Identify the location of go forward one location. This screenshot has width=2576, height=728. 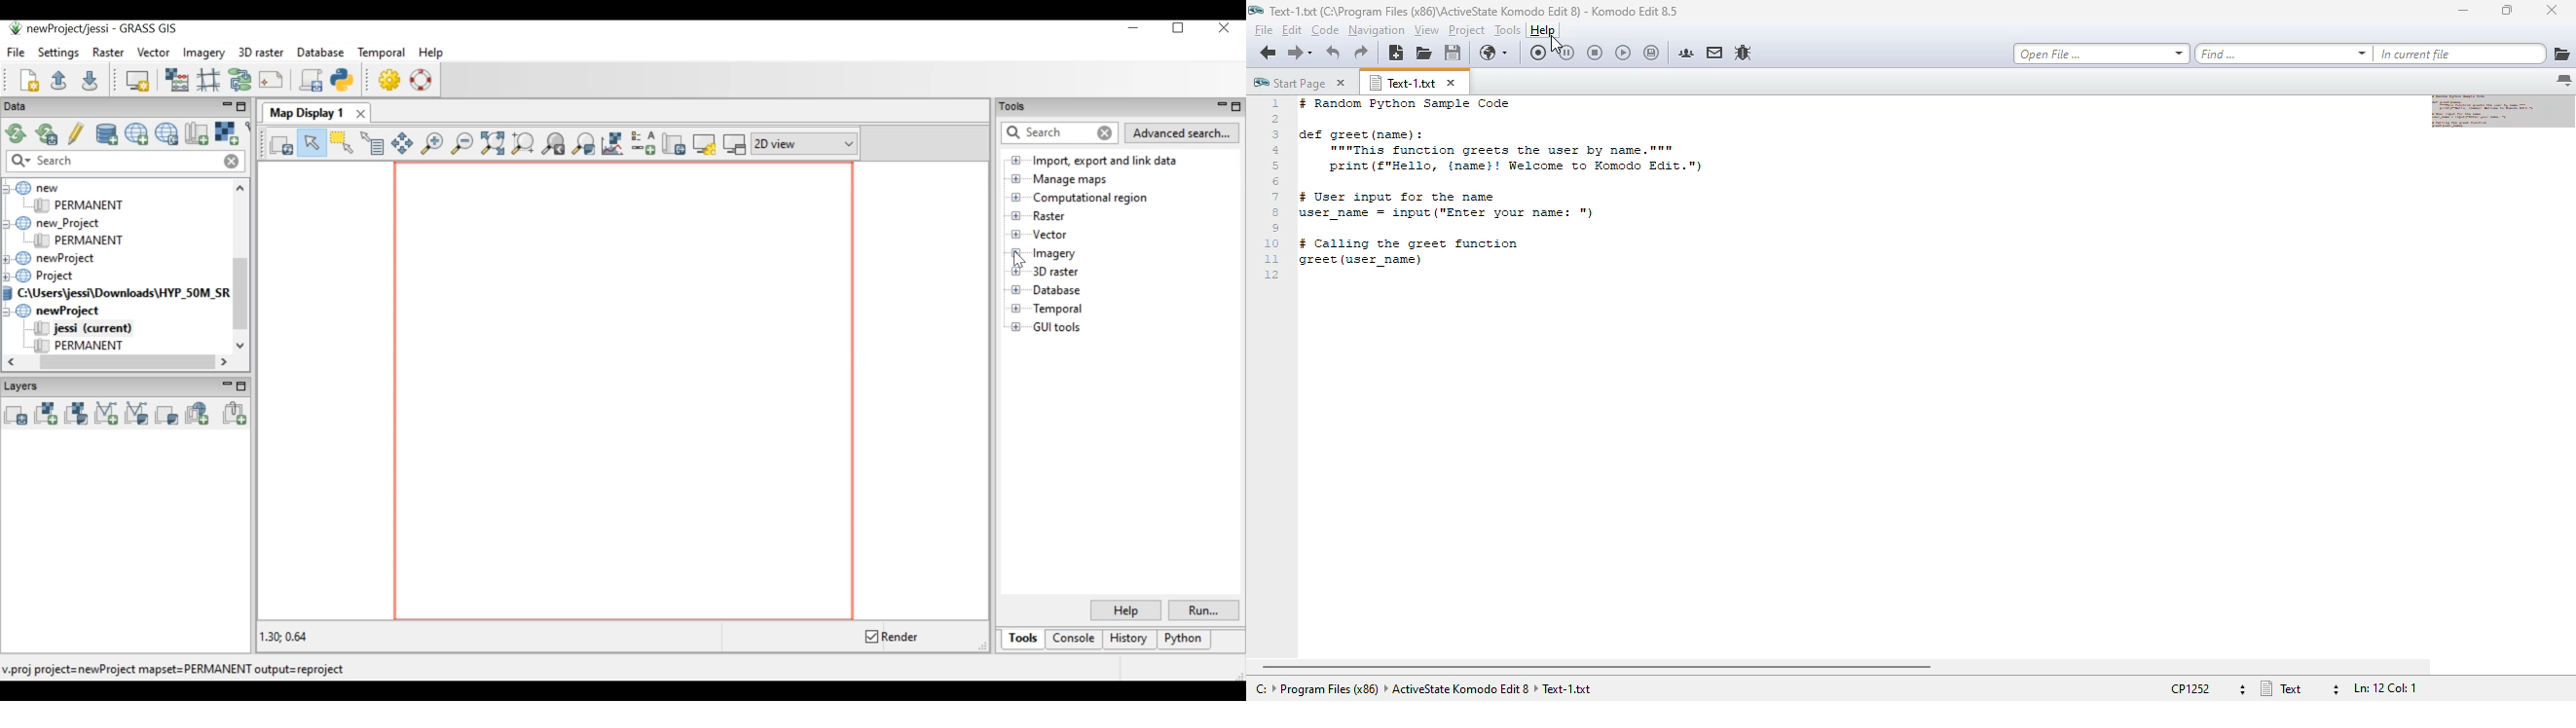
(1294, 52).